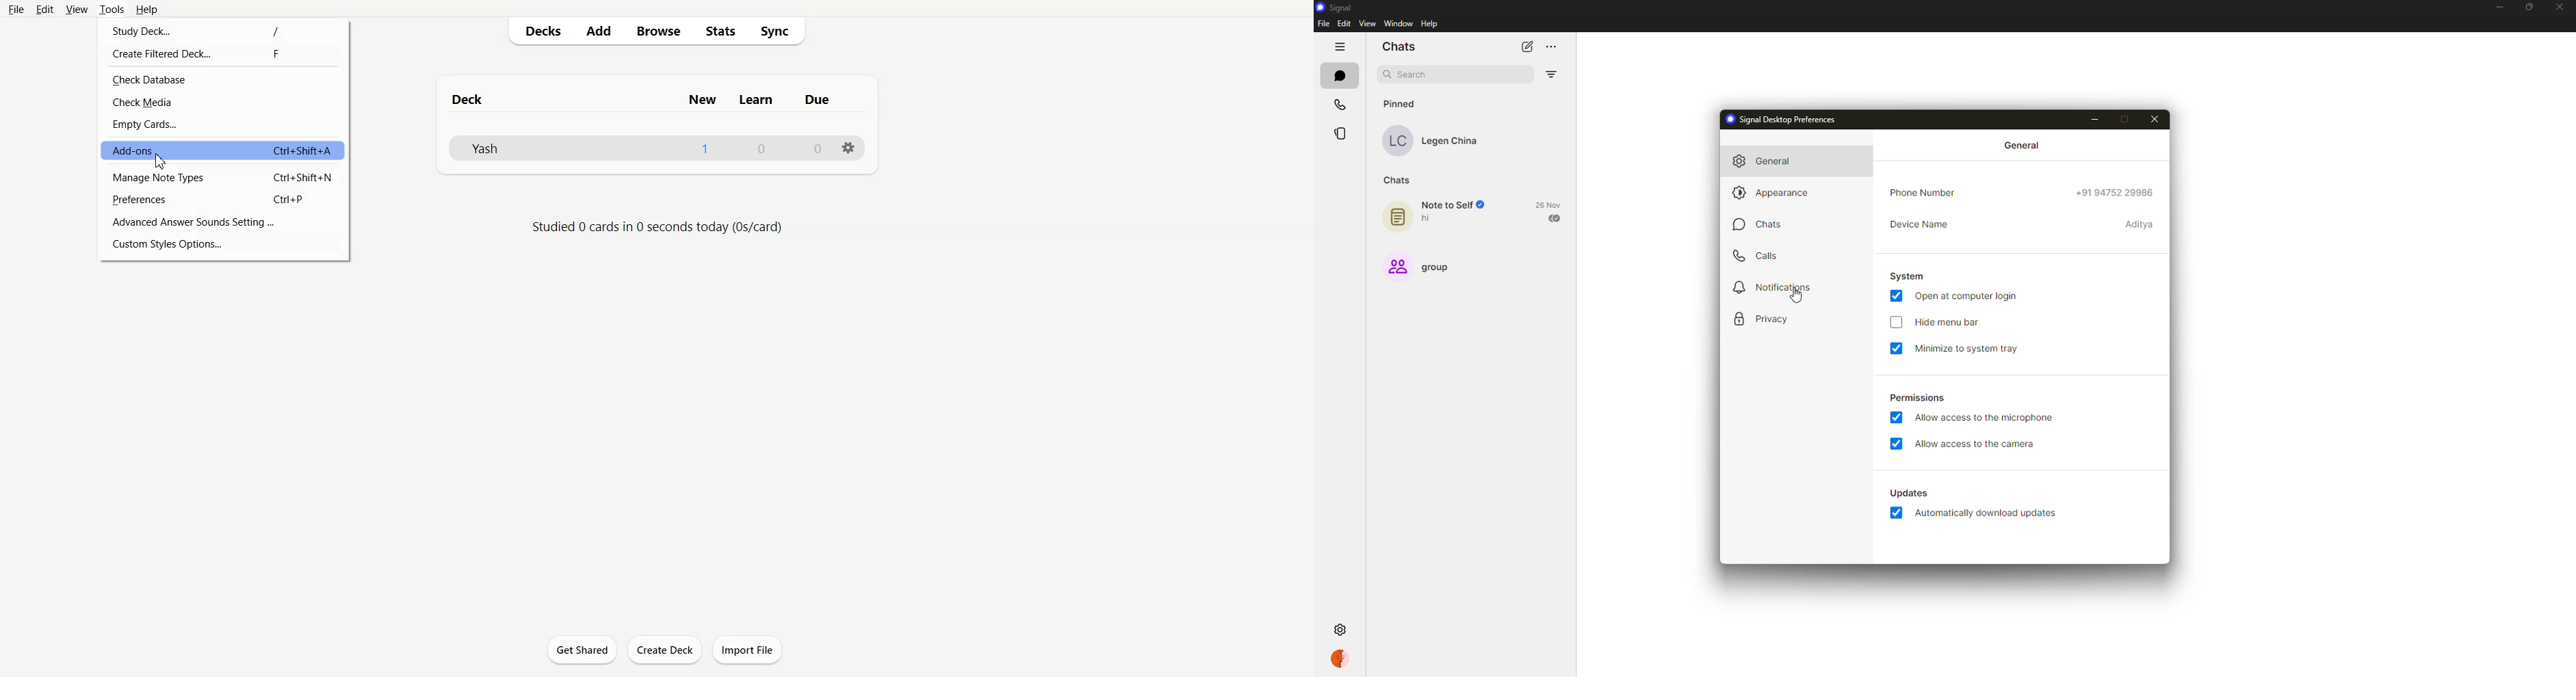 The image size is (2576, 700). I want to click on cursor, so click(1798, 298).